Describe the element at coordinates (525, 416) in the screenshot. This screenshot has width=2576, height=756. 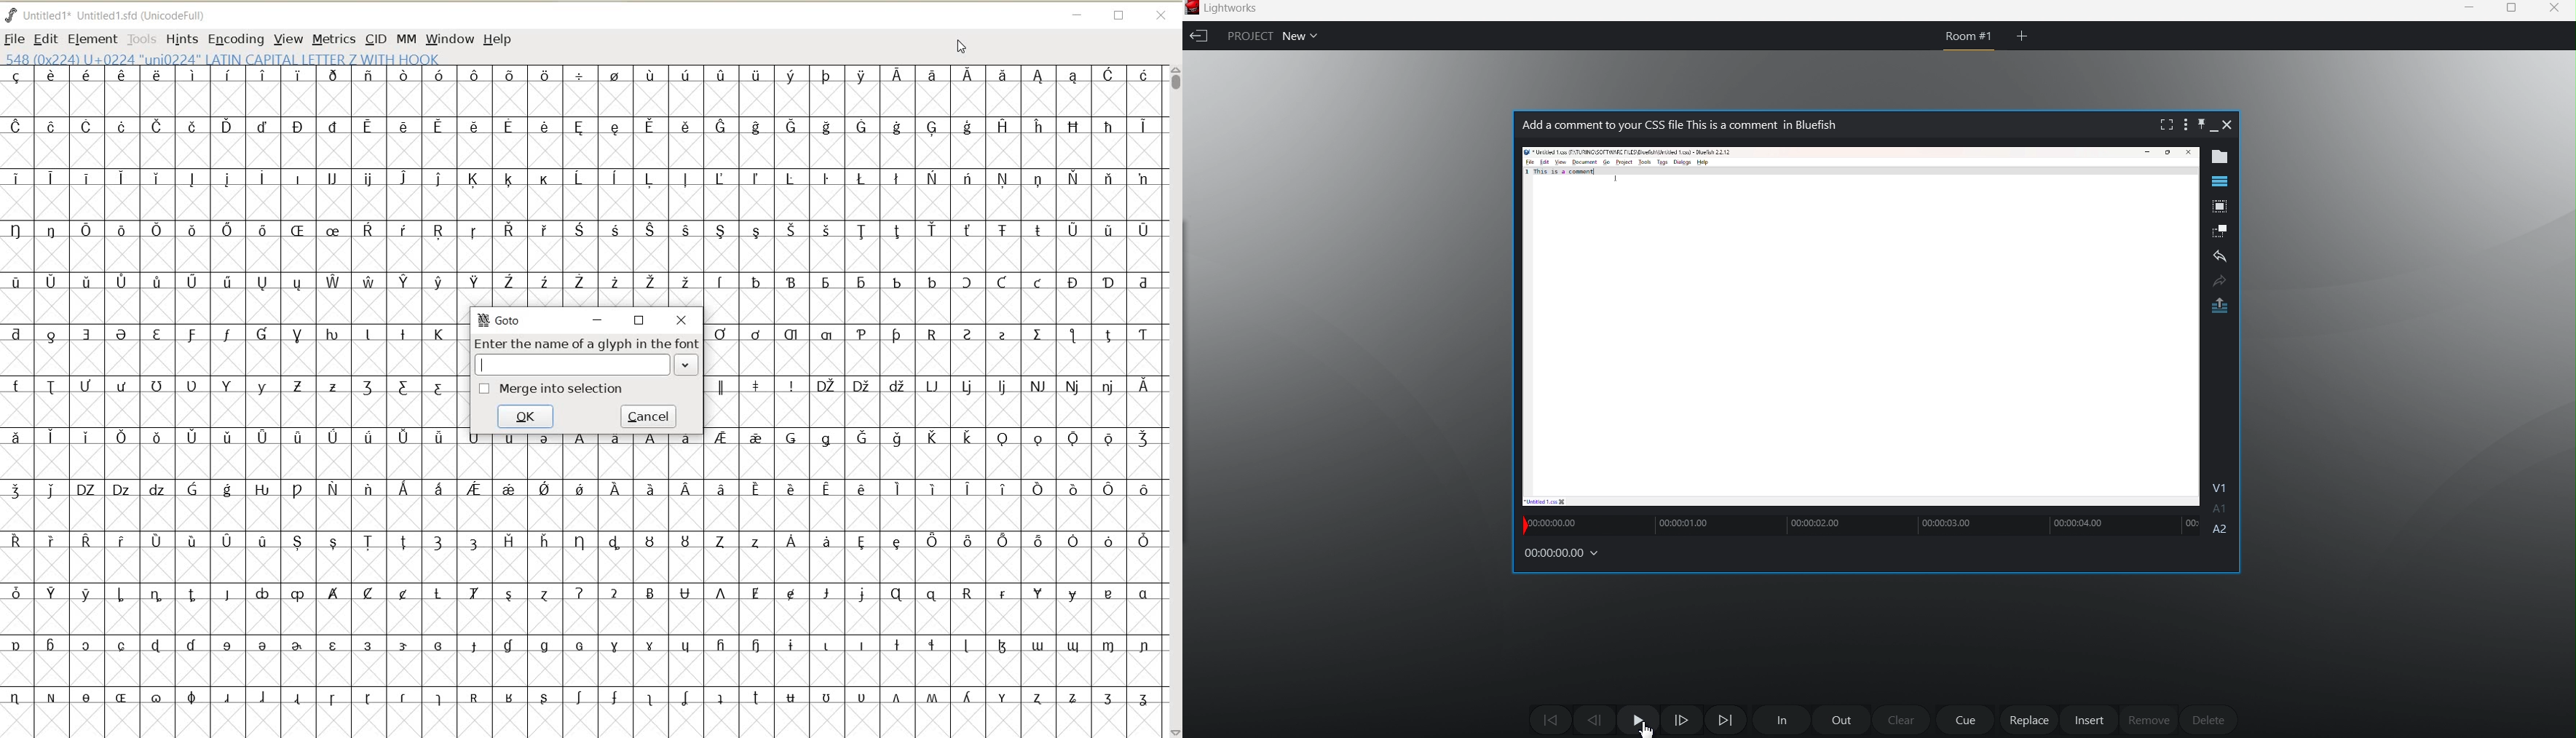
I see `ok` at that location.